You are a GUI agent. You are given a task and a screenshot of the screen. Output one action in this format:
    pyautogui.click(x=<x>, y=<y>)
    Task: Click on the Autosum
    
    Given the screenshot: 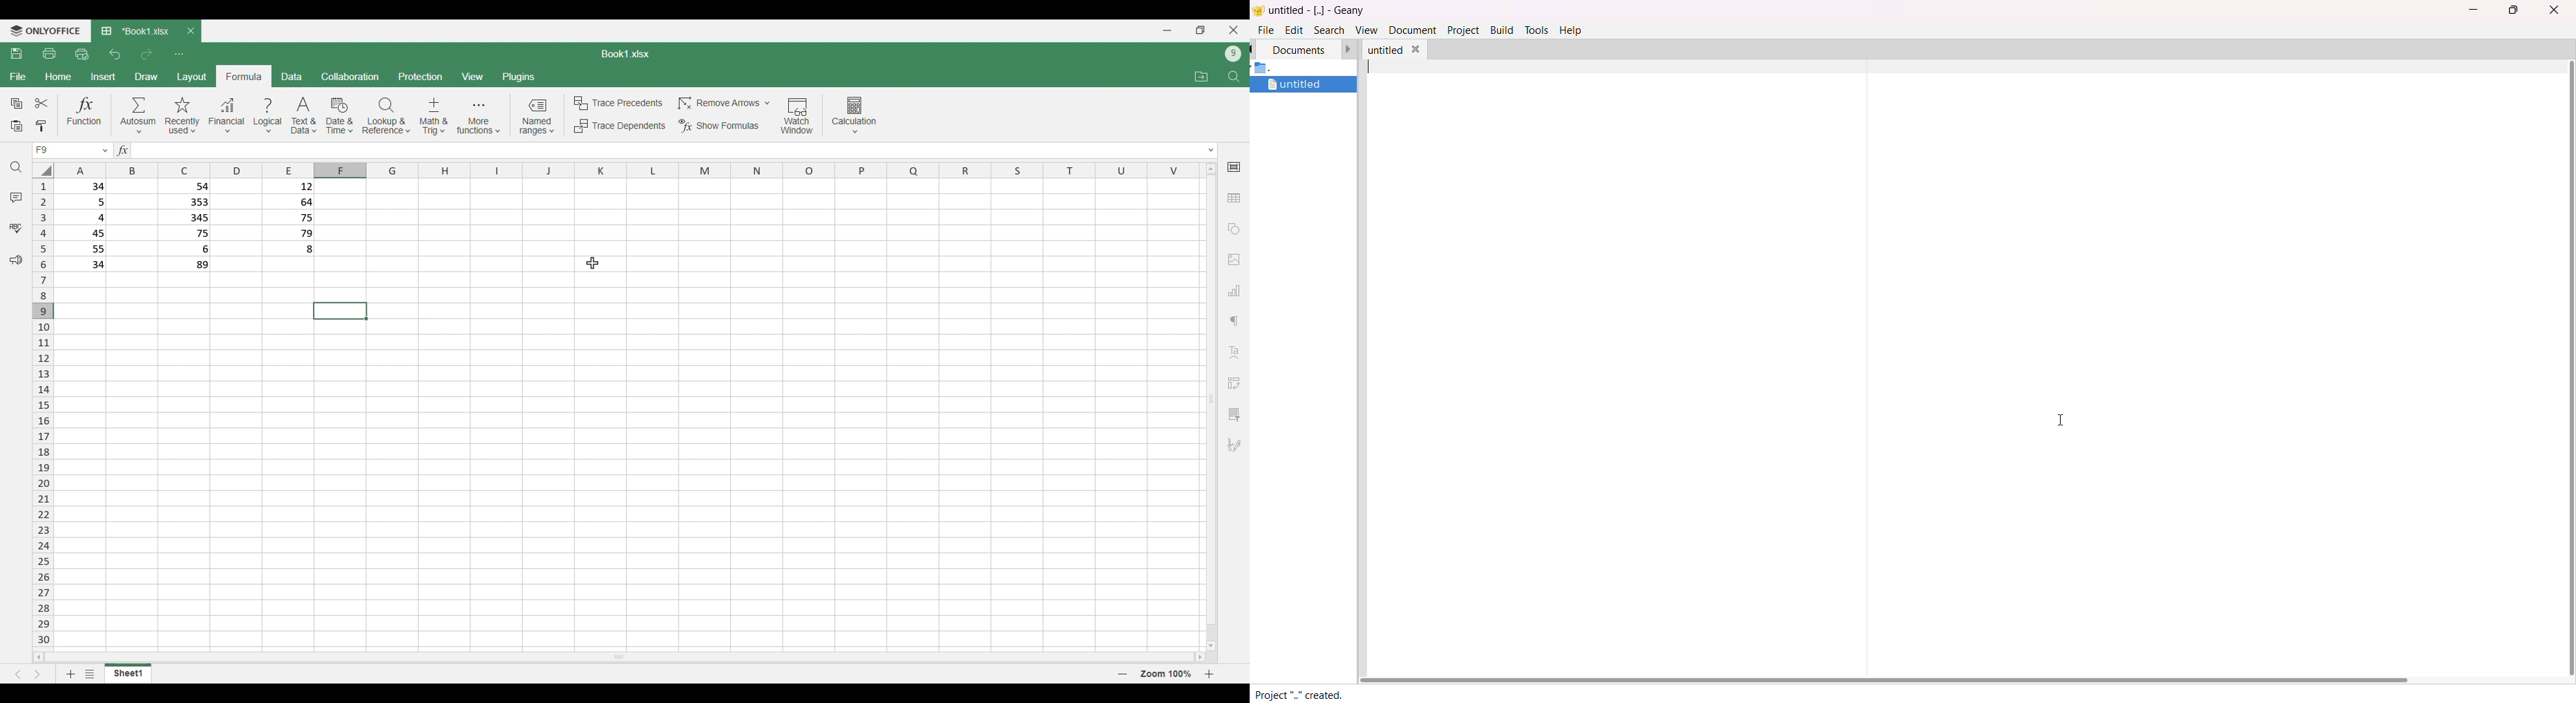 What is the action you would take?
    pyautogui.click(x=139, y=115)
    